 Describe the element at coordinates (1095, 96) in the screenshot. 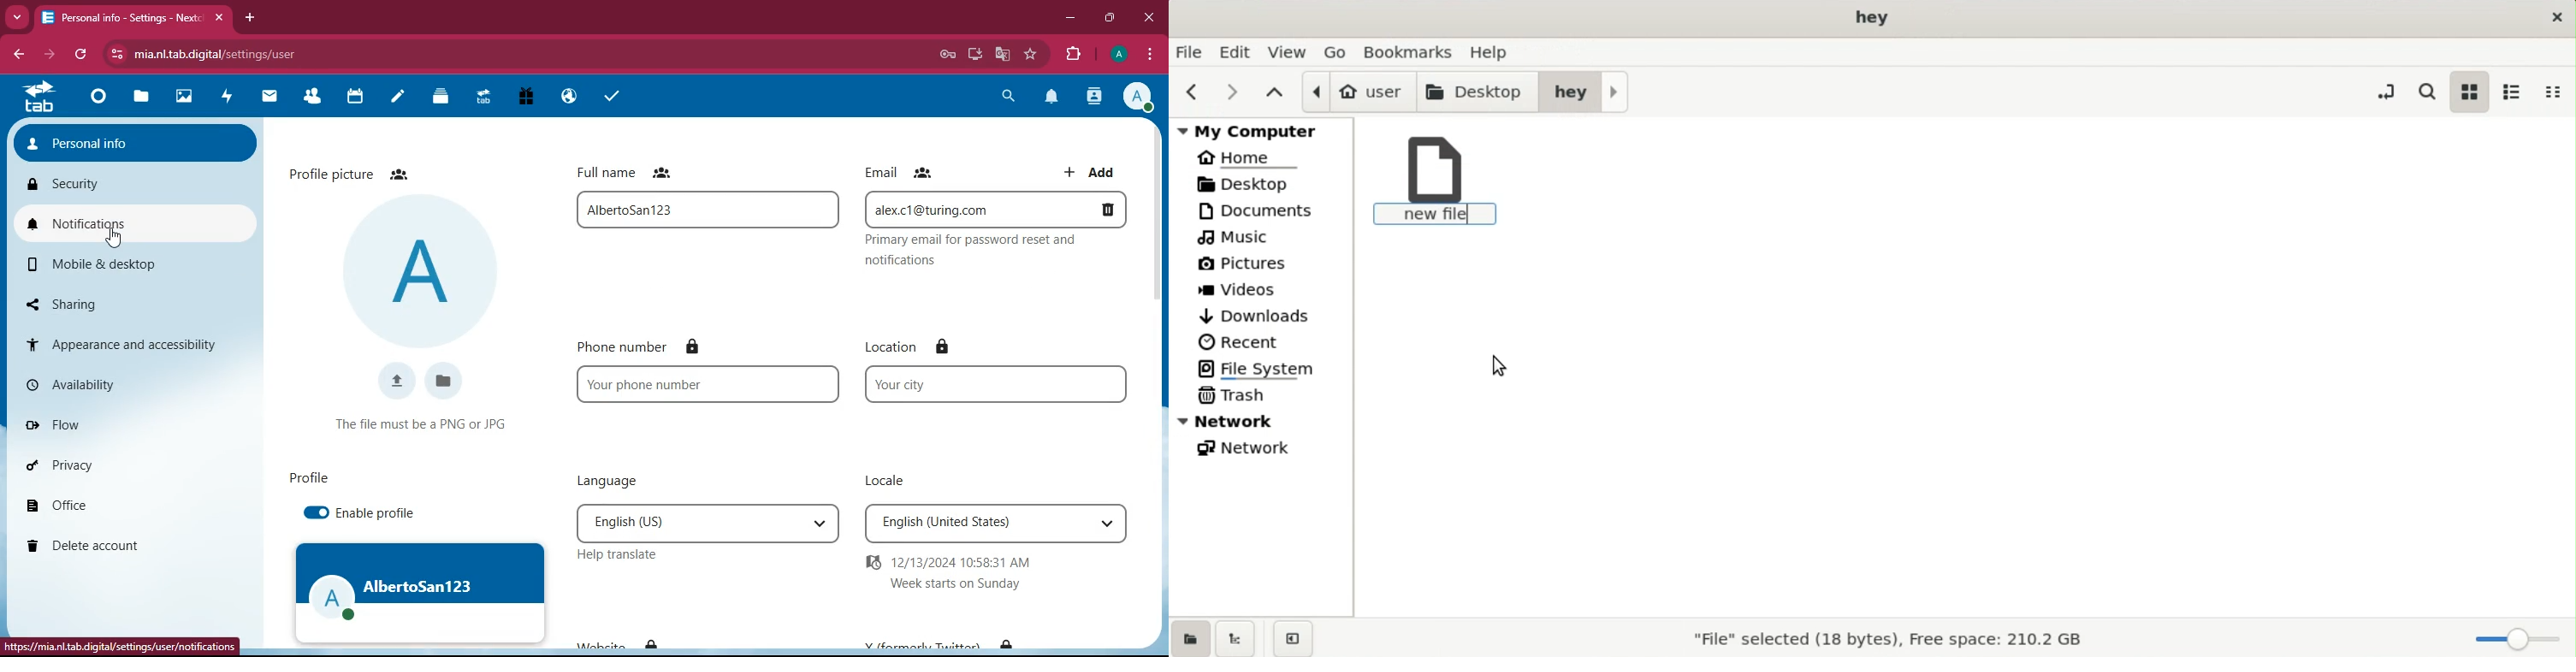

I see `activity` at that location.